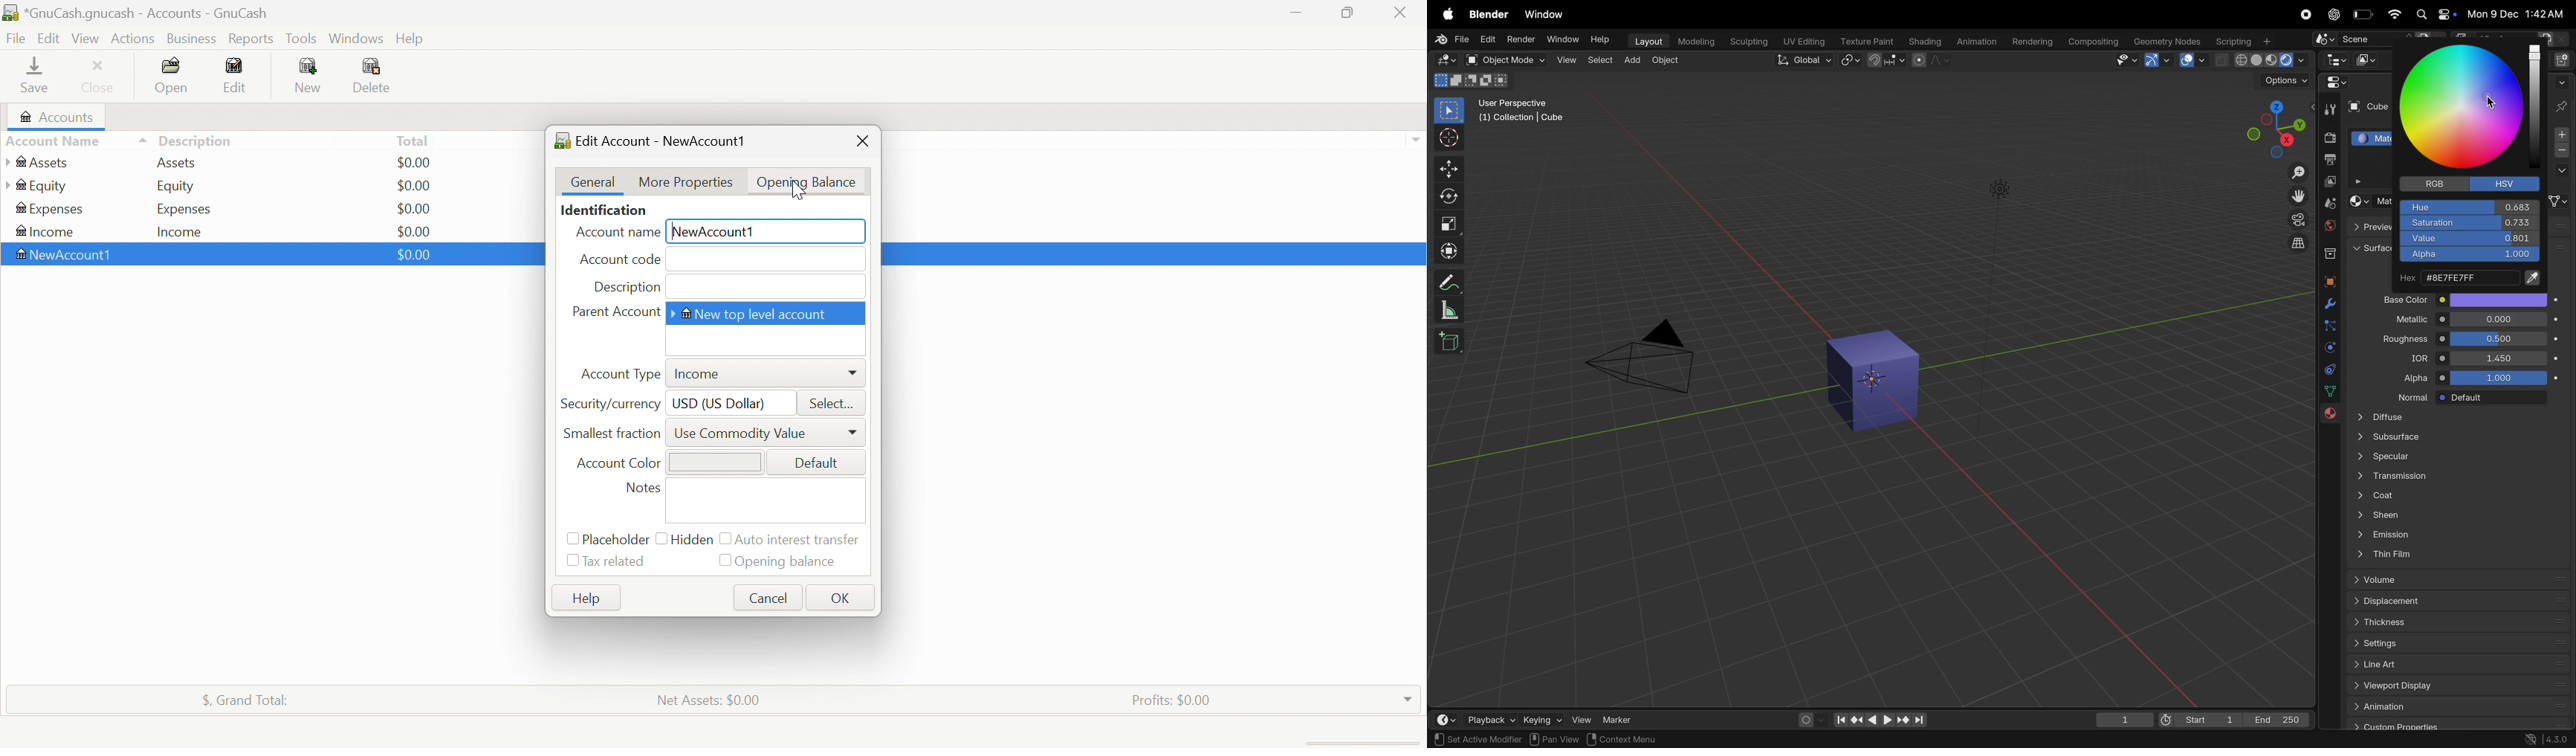  What do you see at coordinates (2458, 706) in the screenshot?
I see `animation` at bounding box center [2458, 706].